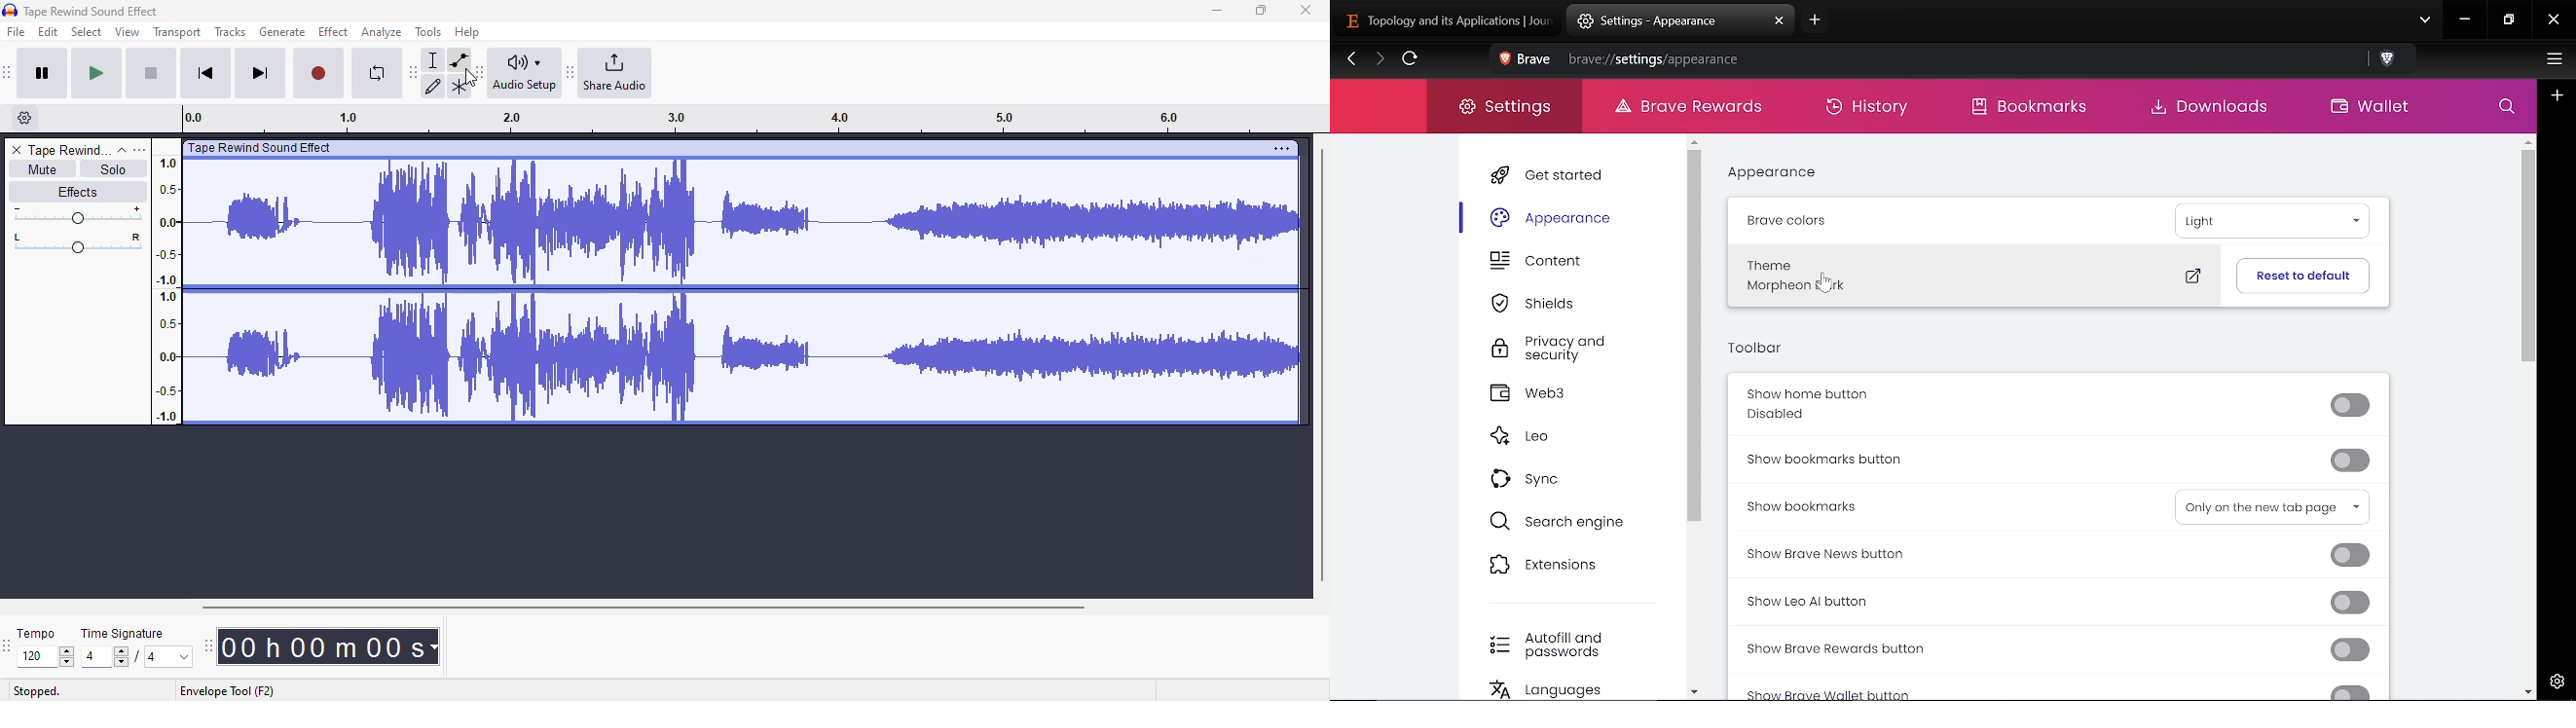 This screenshot has width=2576, height=728. Describe the element at coordinates (204, 75) in the screenshot. I see `skip to start` at that location.